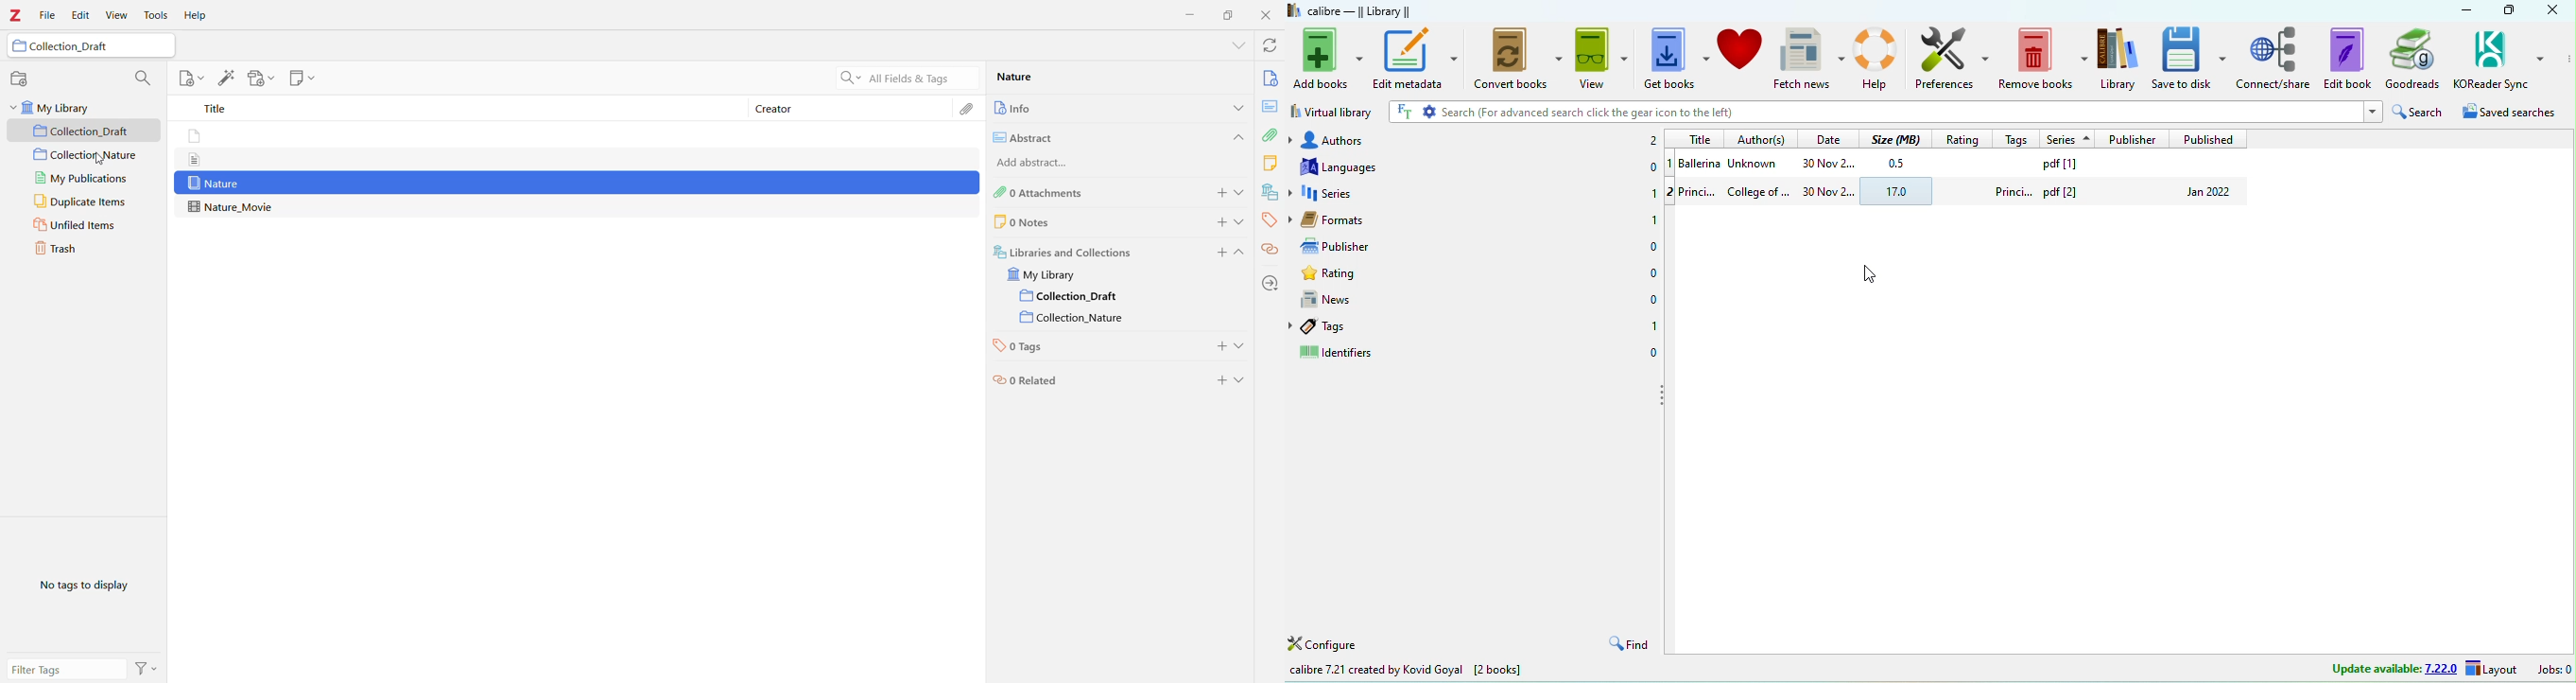 The width and height of the screenshot is (2576, 700). What do you see at coordinates (1229, 15) in the screenshot?
I see `Restore Down` at bounding box center [1229, 15].